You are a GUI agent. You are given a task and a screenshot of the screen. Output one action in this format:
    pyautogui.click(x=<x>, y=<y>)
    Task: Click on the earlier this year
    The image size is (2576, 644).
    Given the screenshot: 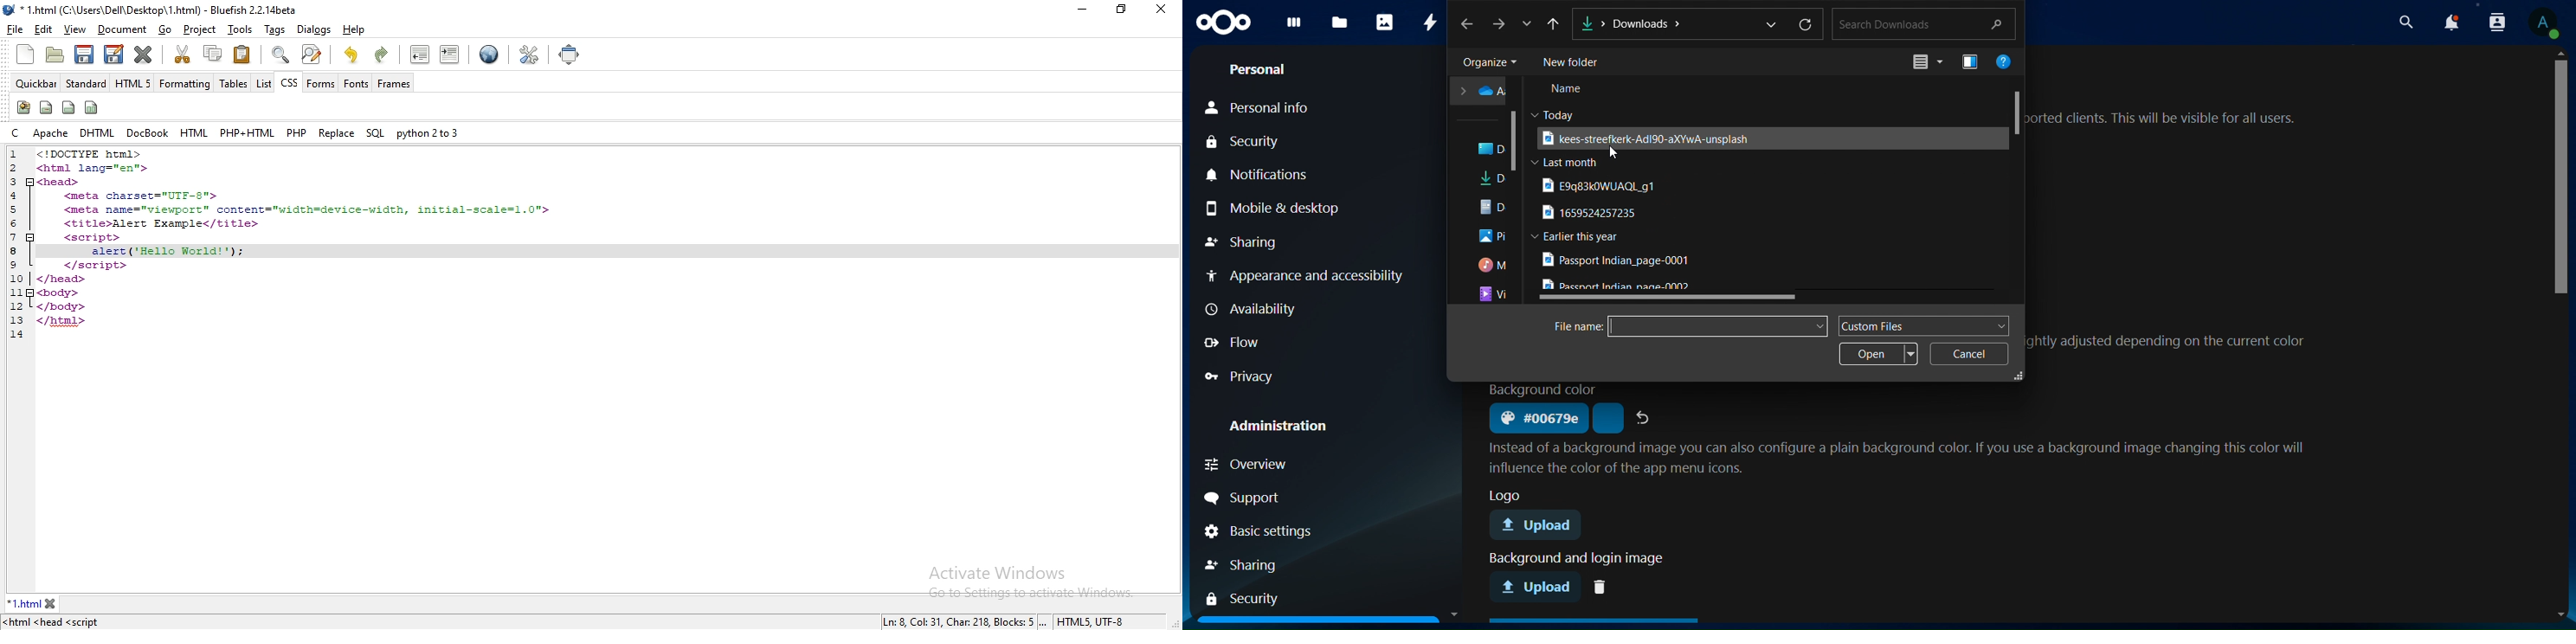 What is the action you would take?
    pyautogui.click(x=1582, y=237)
    